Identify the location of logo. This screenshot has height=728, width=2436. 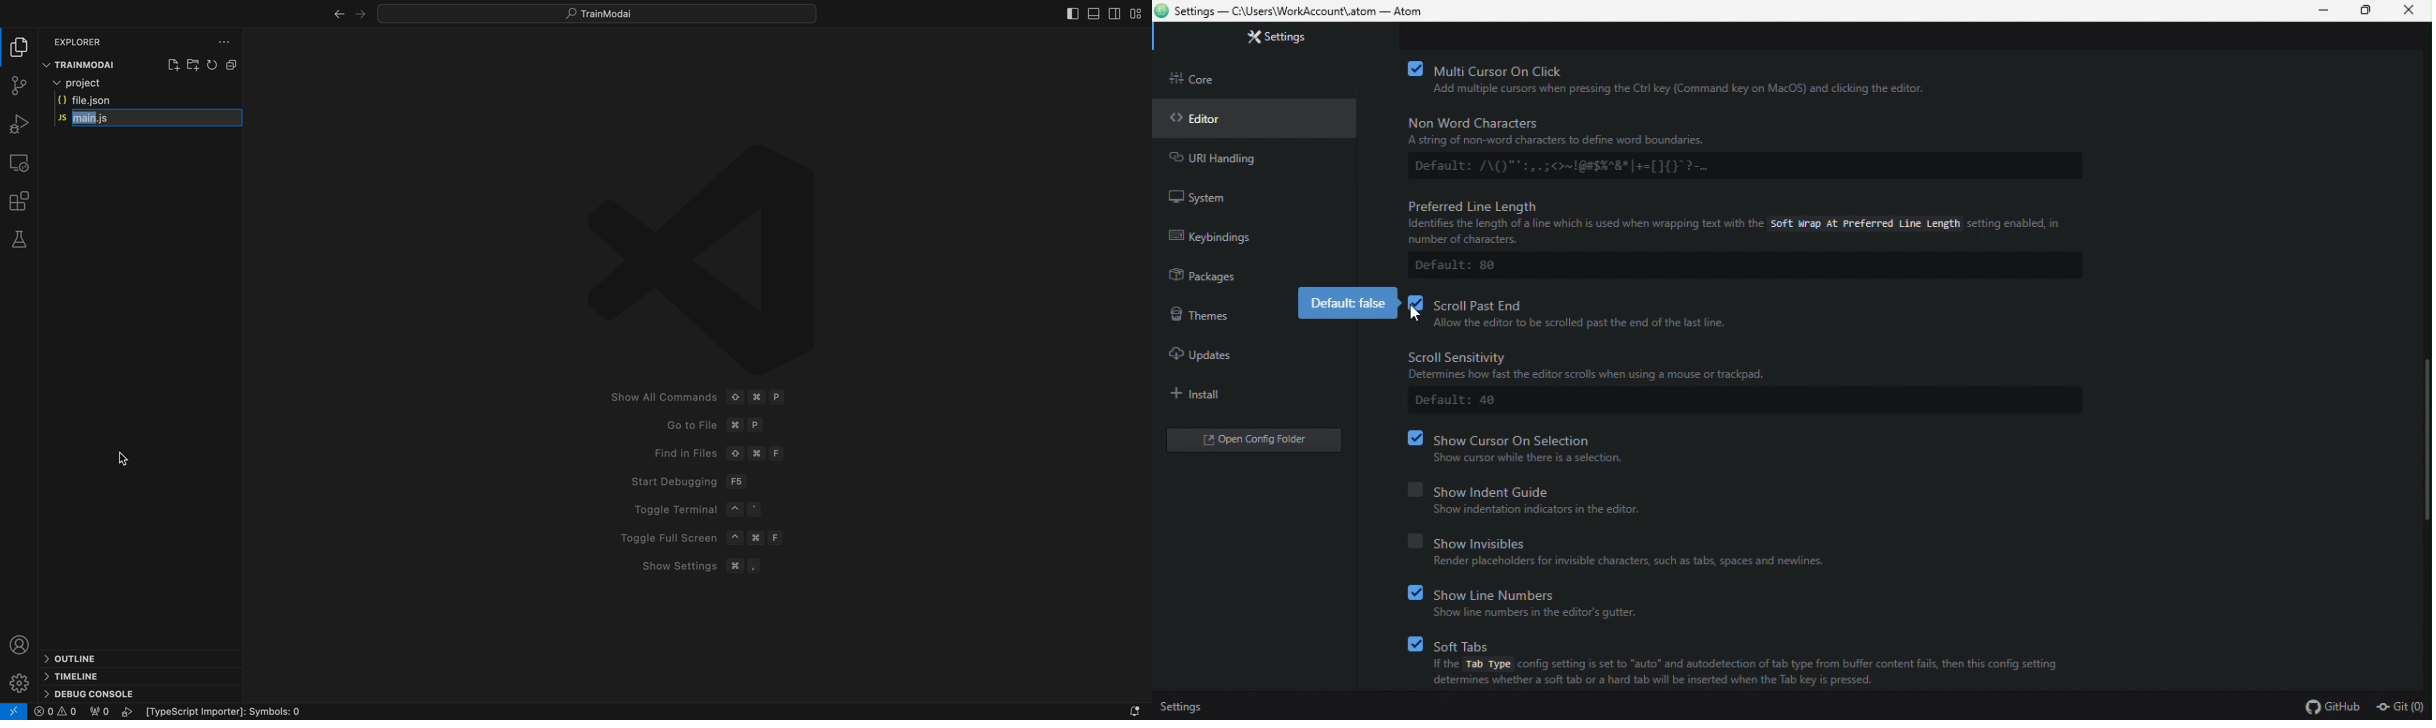
(15, 710).